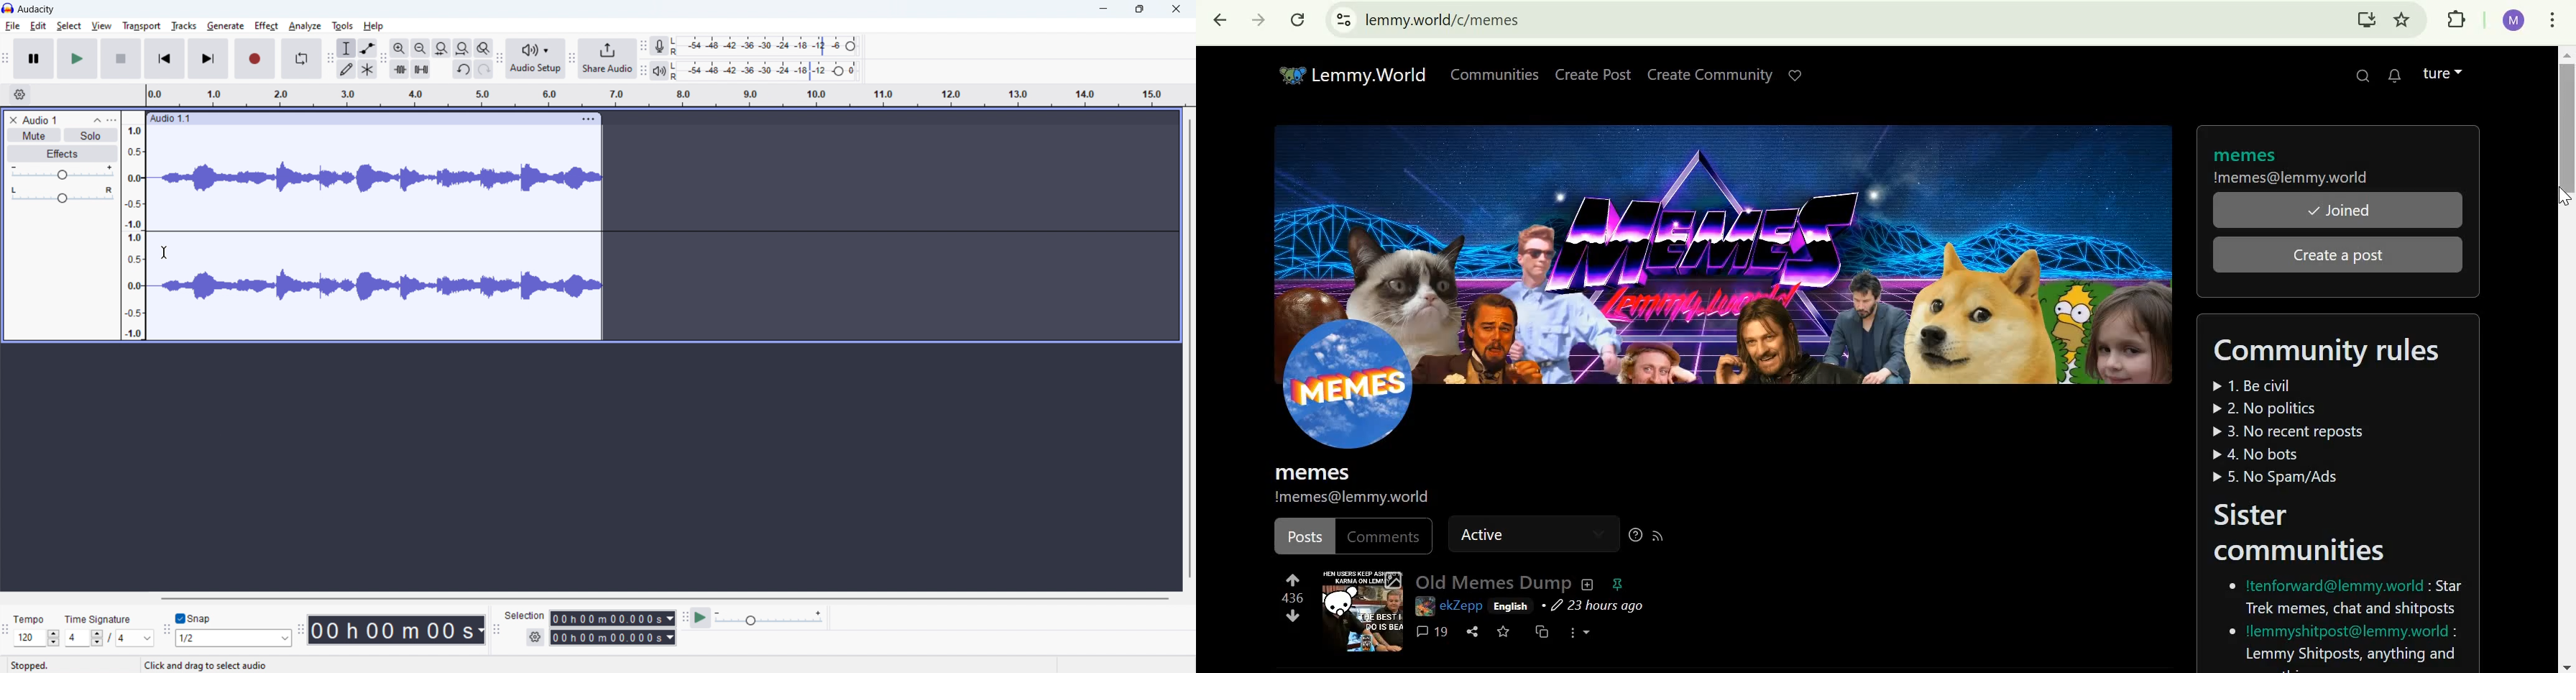  Describe the element at coordinates (138, 639) in the screenshot. I see `note value in time signature` at that location.